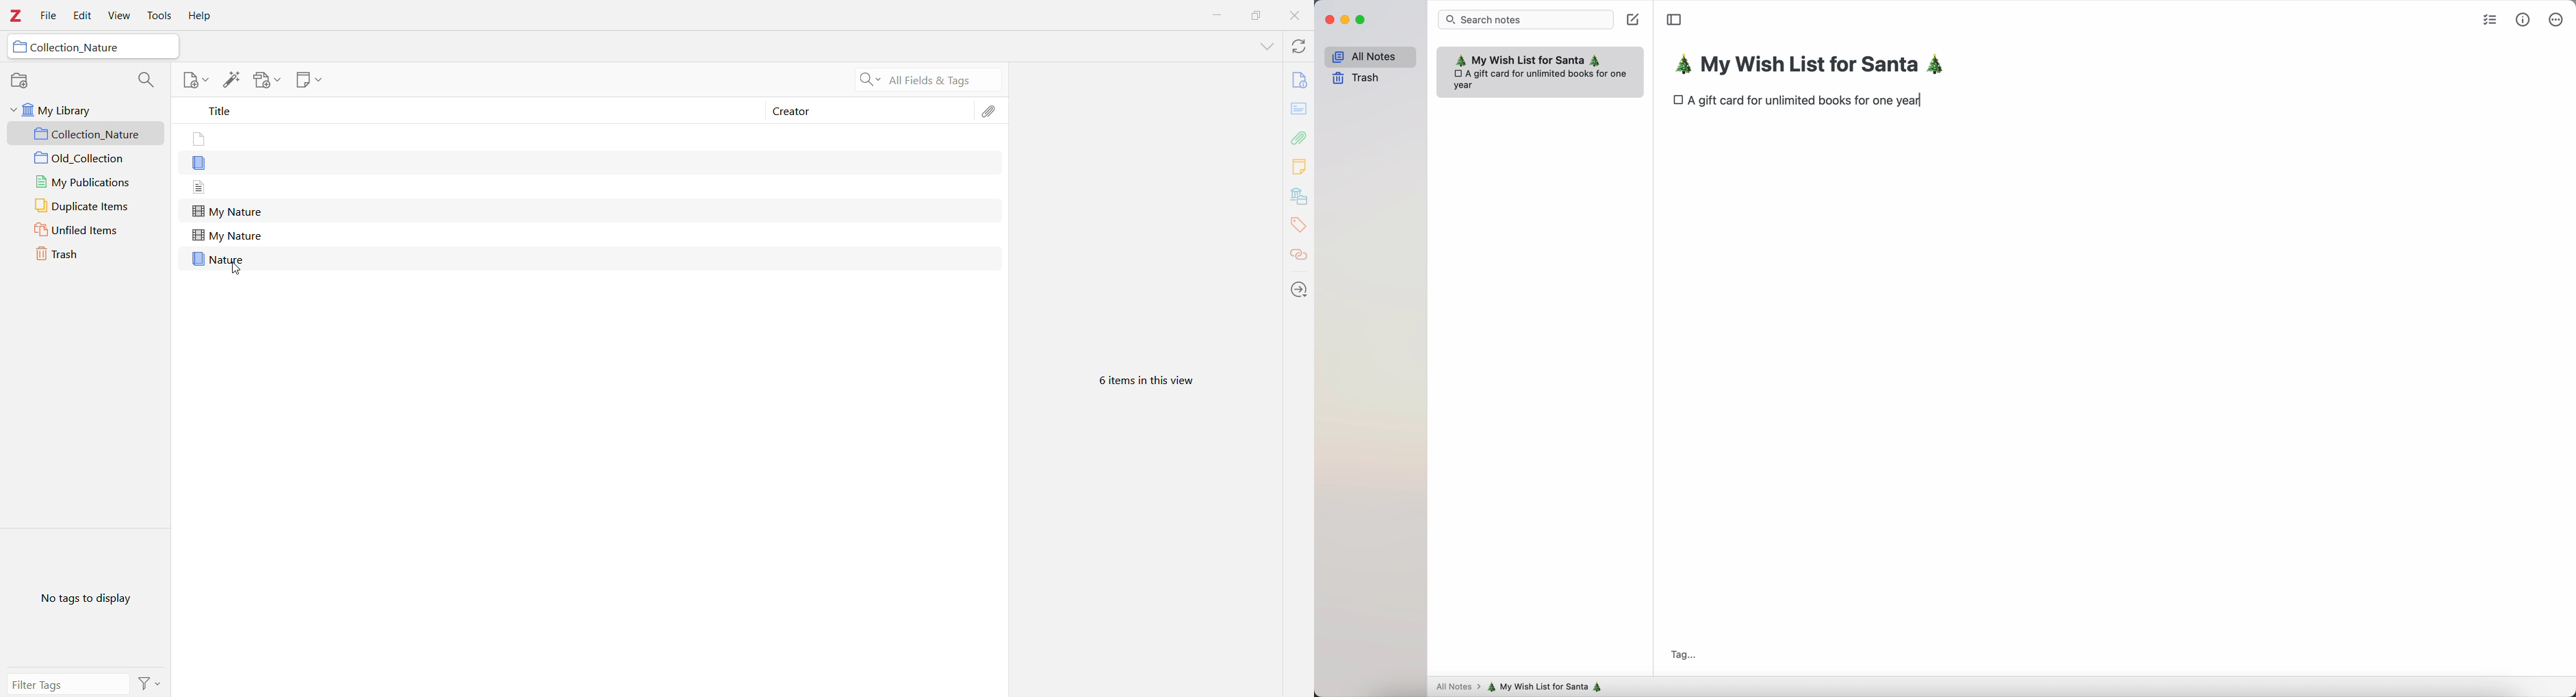  What do you see at coordinates (1369, 55) in the screenshot?
I see `all notes` at bounding box center [1369, 55].